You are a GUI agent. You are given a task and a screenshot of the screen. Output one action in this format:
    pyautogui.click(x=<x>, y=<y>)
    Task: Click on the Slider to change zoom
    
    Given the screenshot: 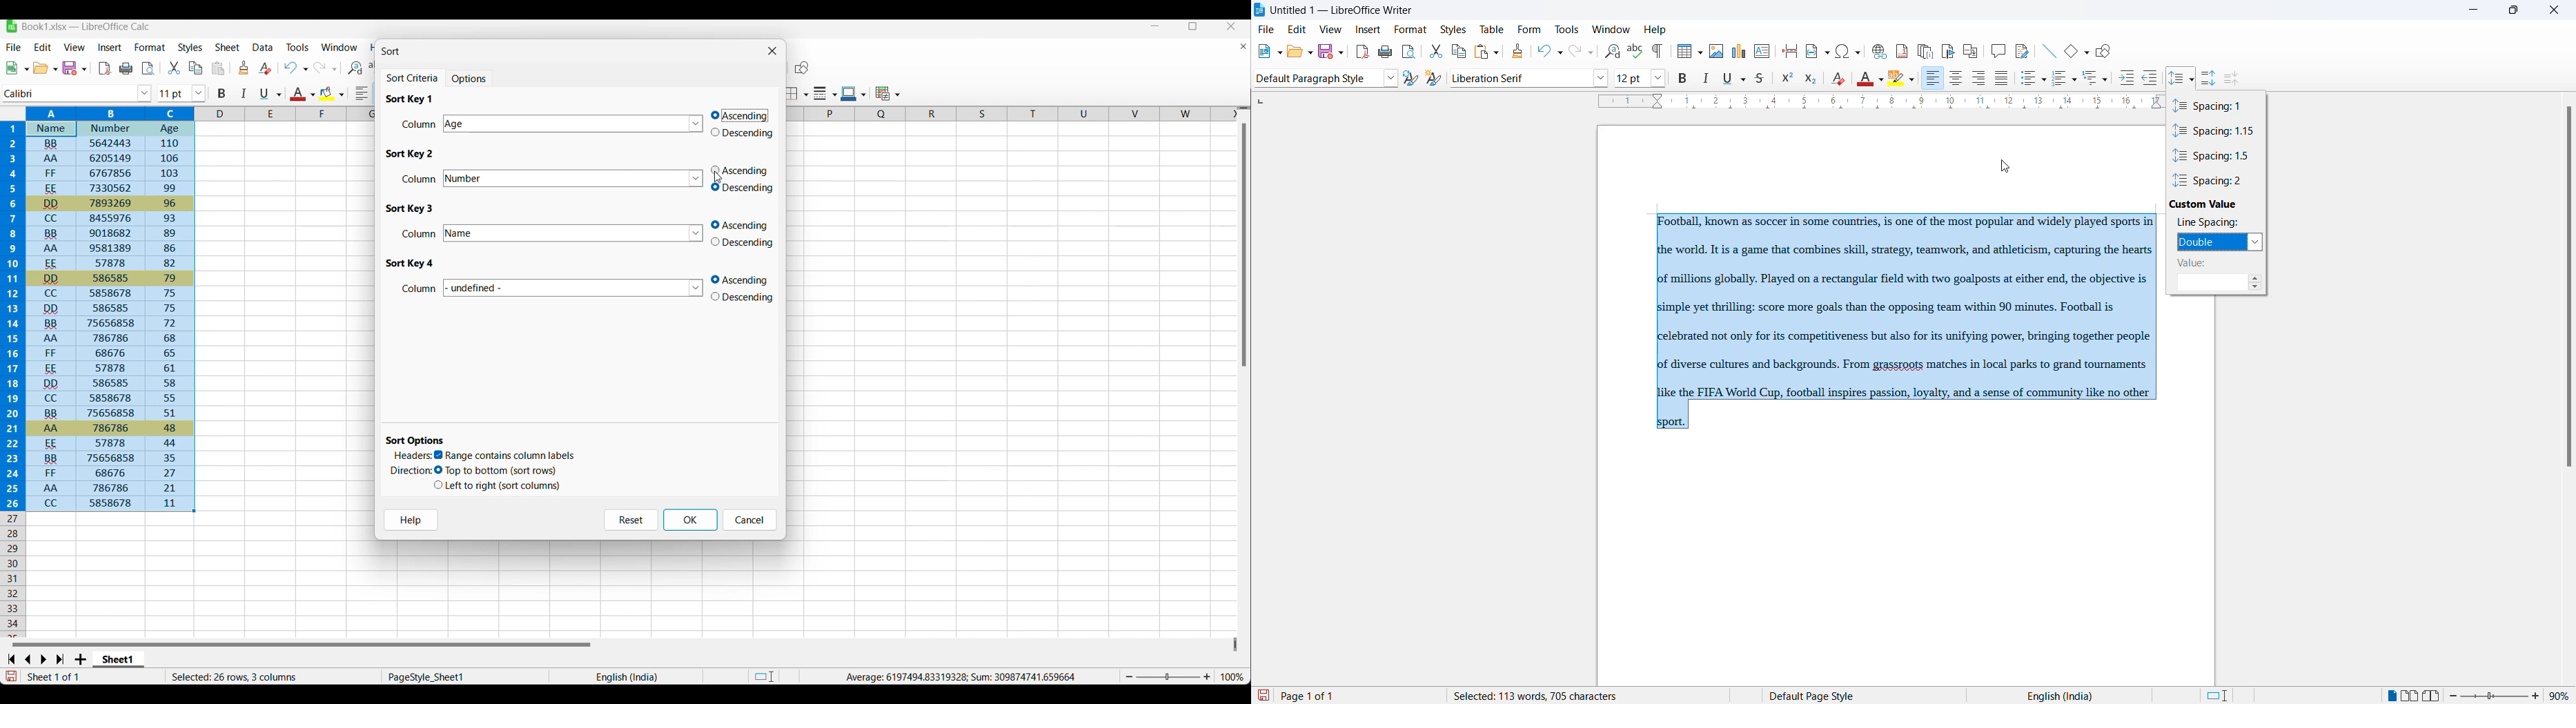 What is the action you would take?
    pyautogui.click(x=1168, y=677)
    